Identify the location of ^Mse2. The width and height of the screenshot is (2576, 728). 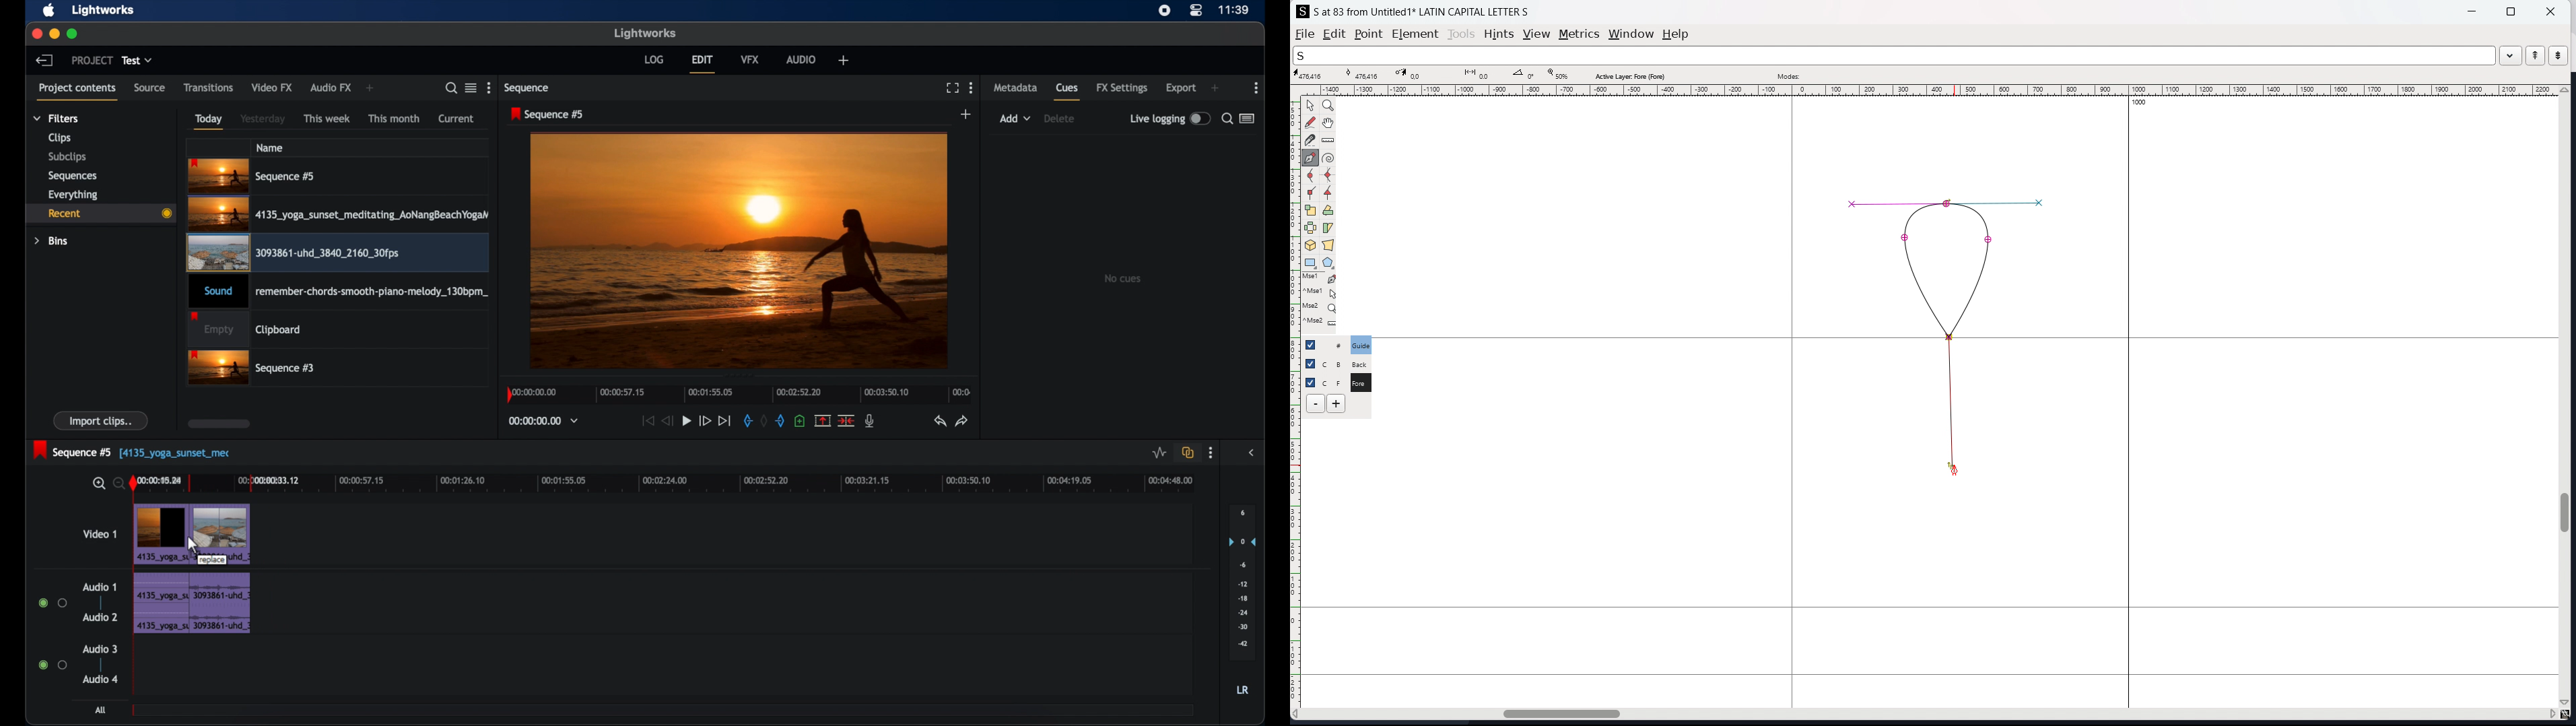
(1321, 323).